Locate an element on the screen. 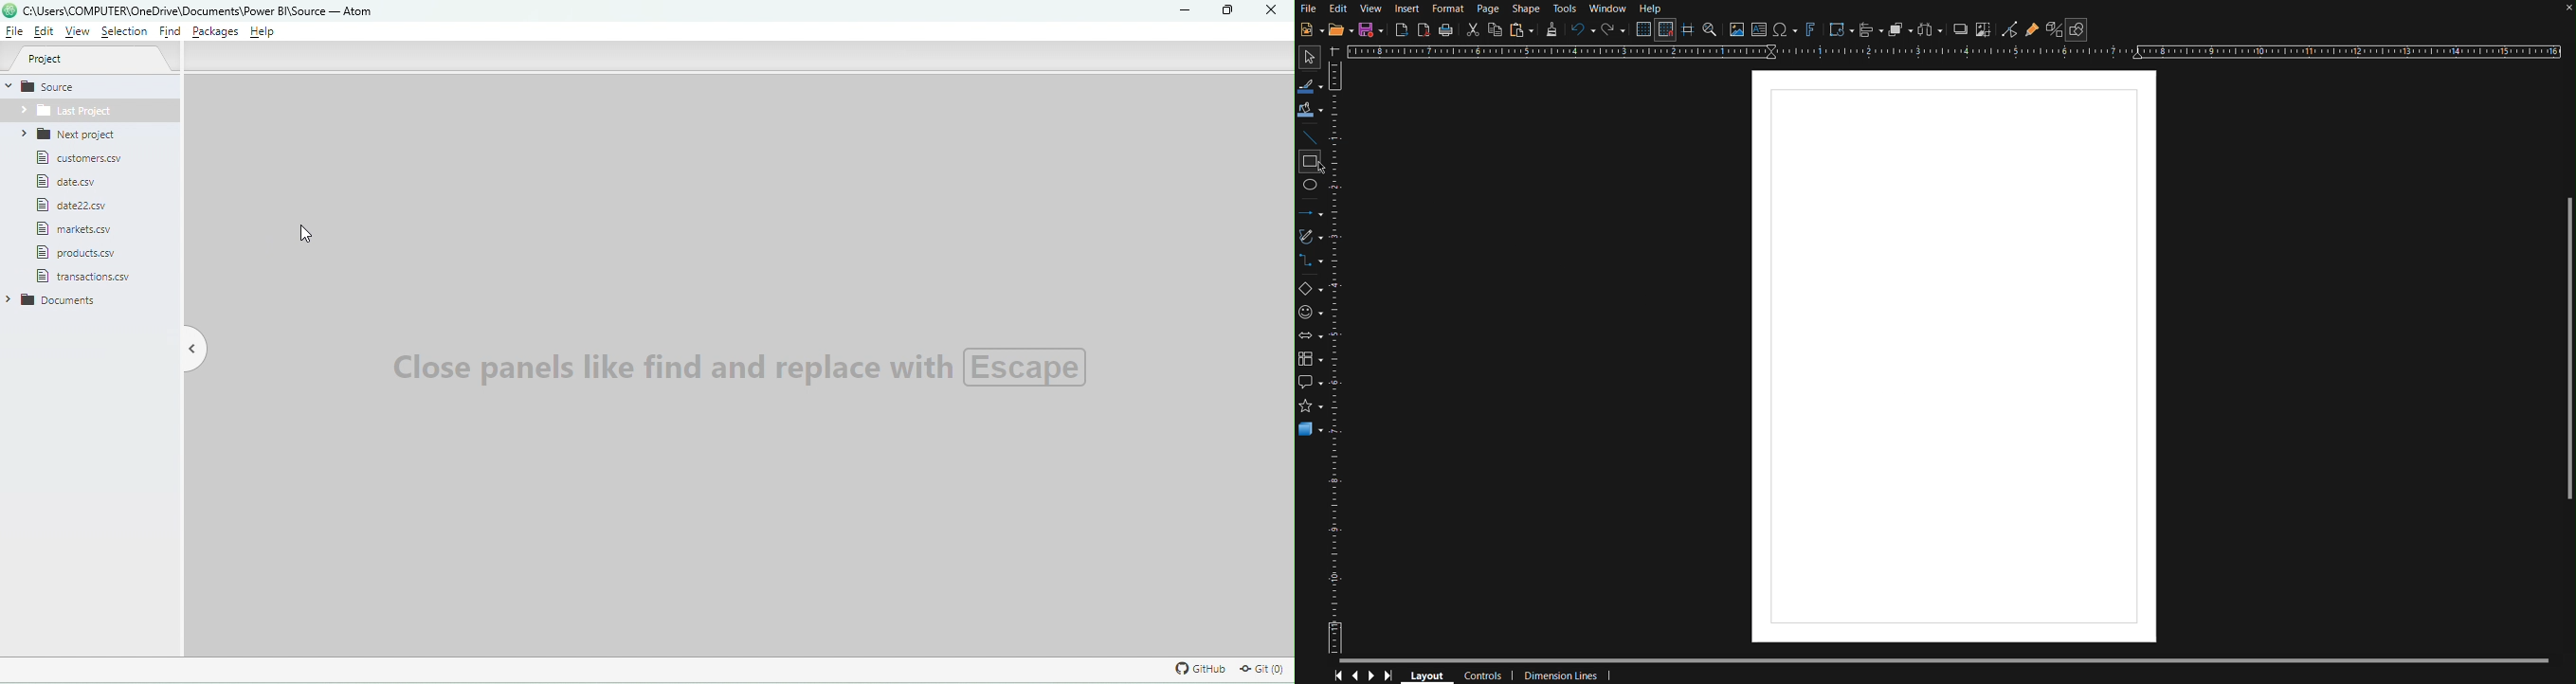  Edit is located at coordinates (1338, 9).